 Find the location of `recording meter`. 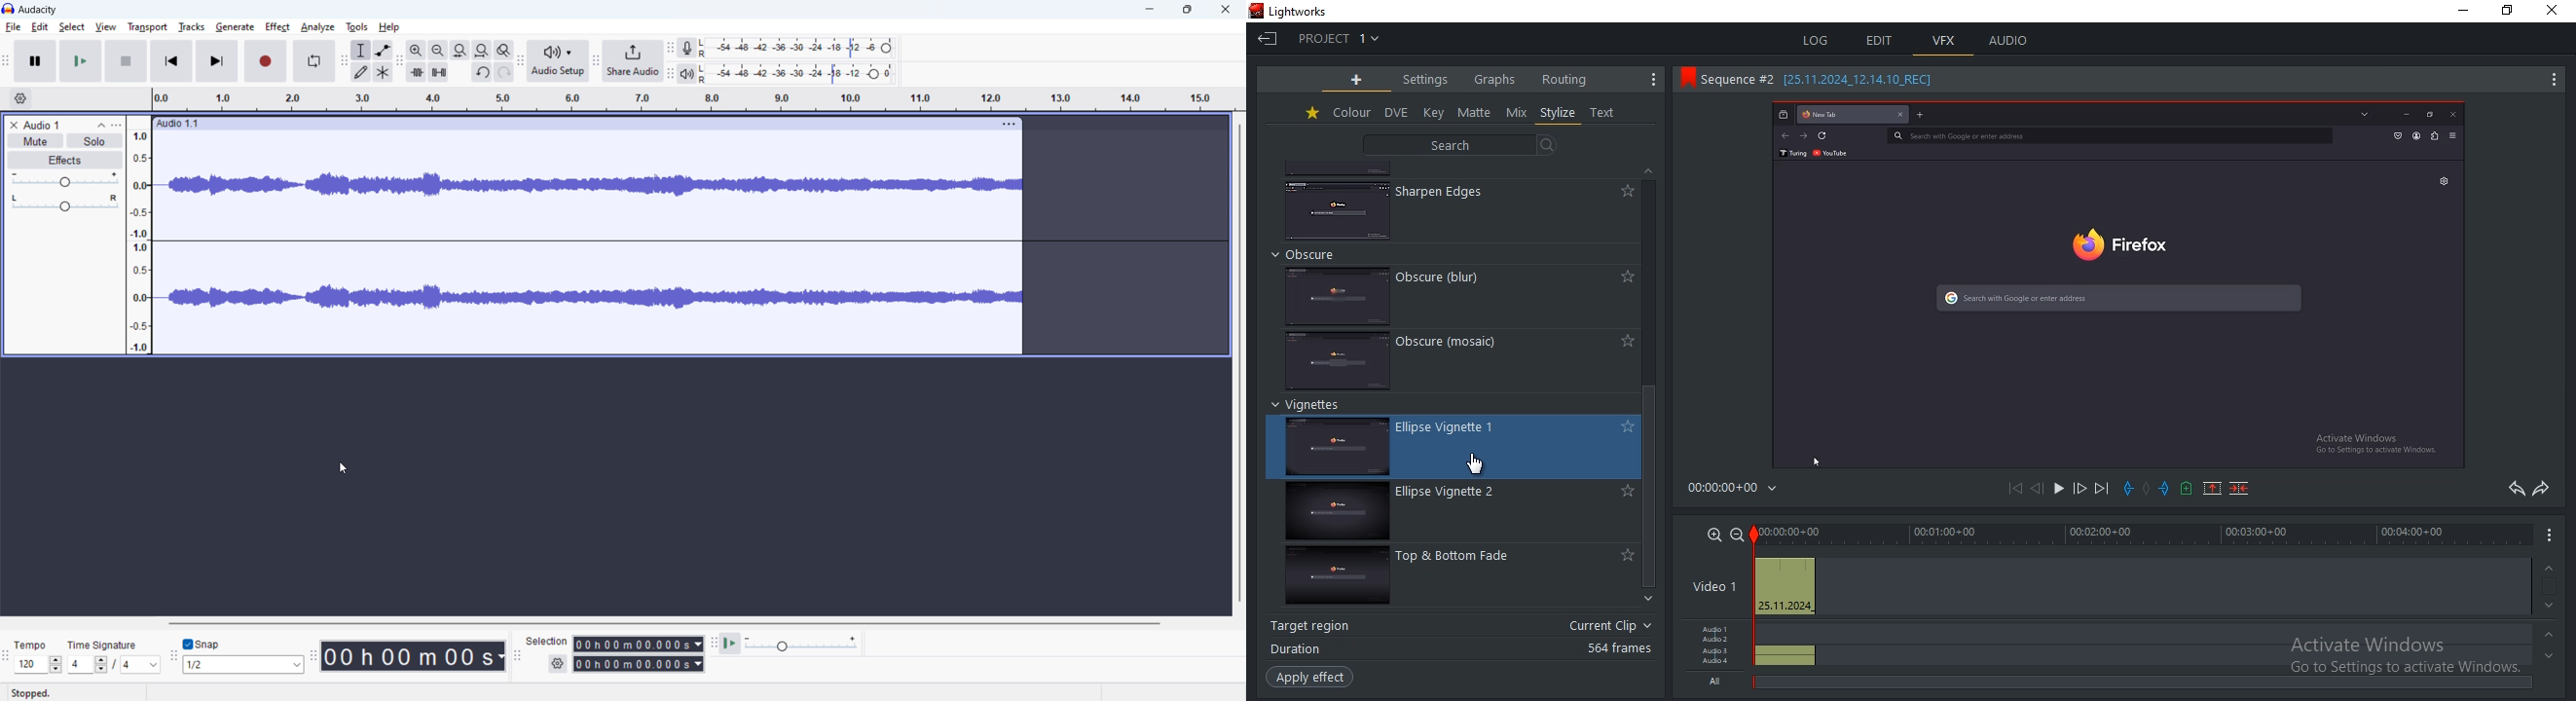

recording meter is located at coordinates (686, 48).